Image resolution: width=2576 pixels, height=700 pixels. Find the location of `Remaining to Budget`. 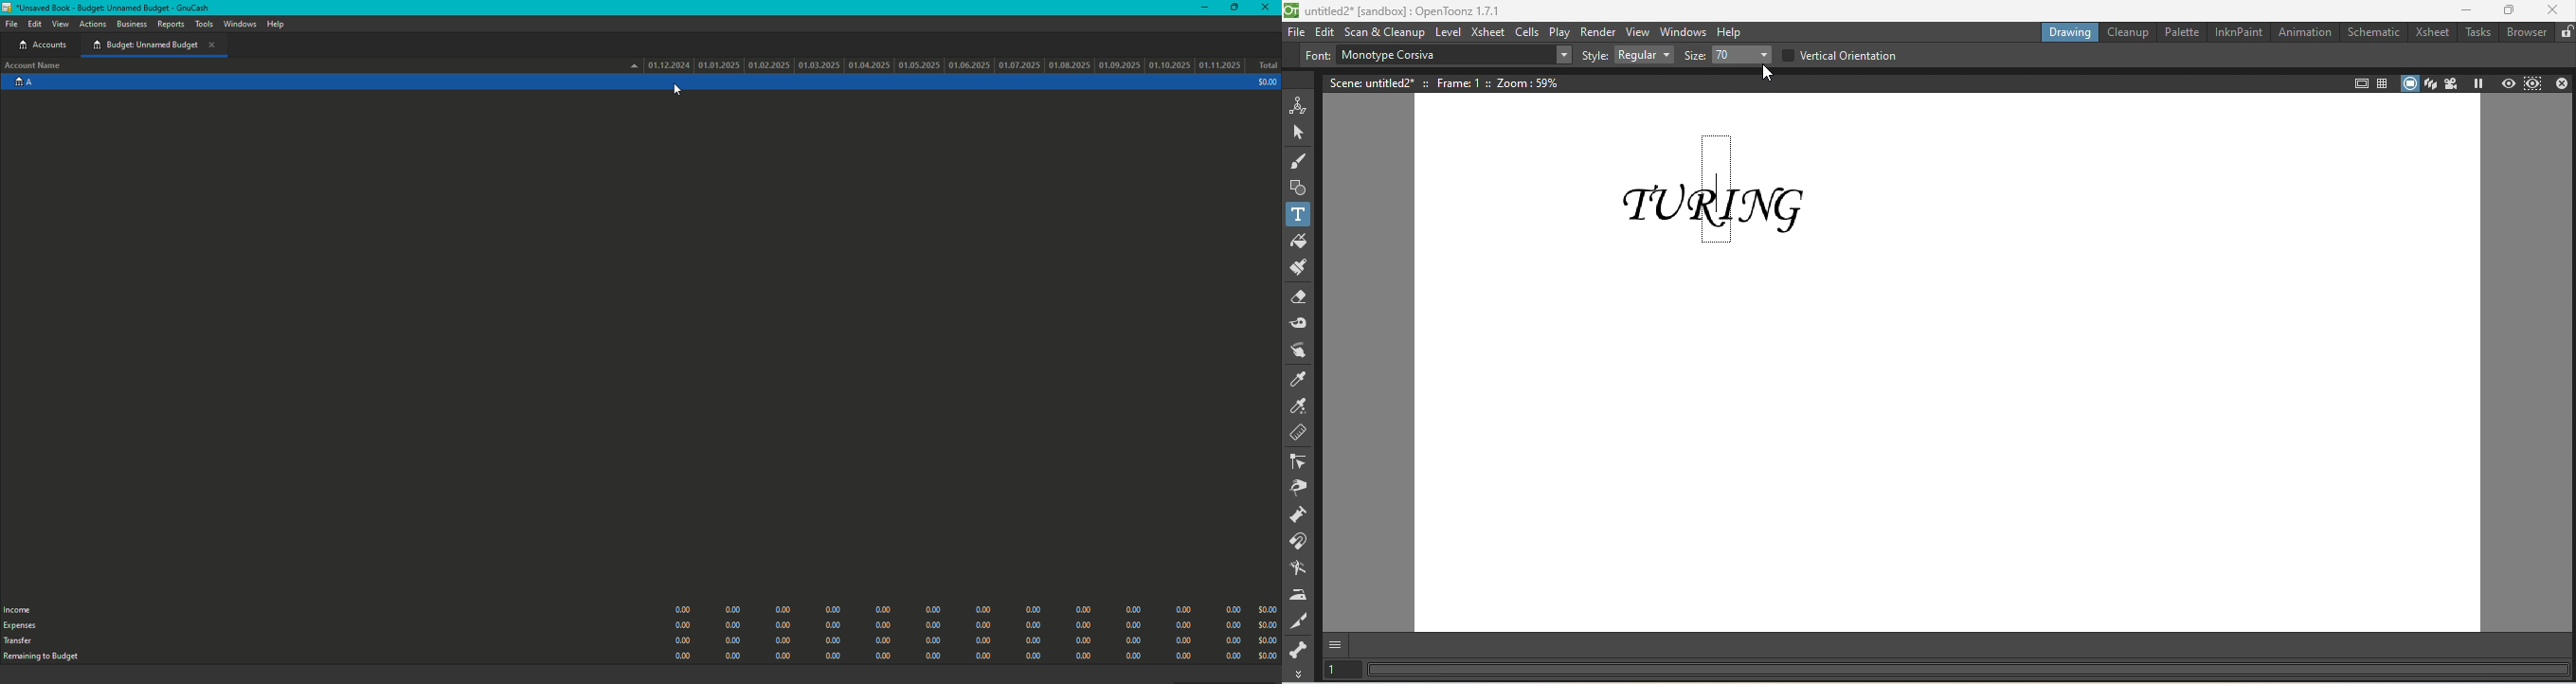

Remaining to Budget is located at coordinates (49, 658).